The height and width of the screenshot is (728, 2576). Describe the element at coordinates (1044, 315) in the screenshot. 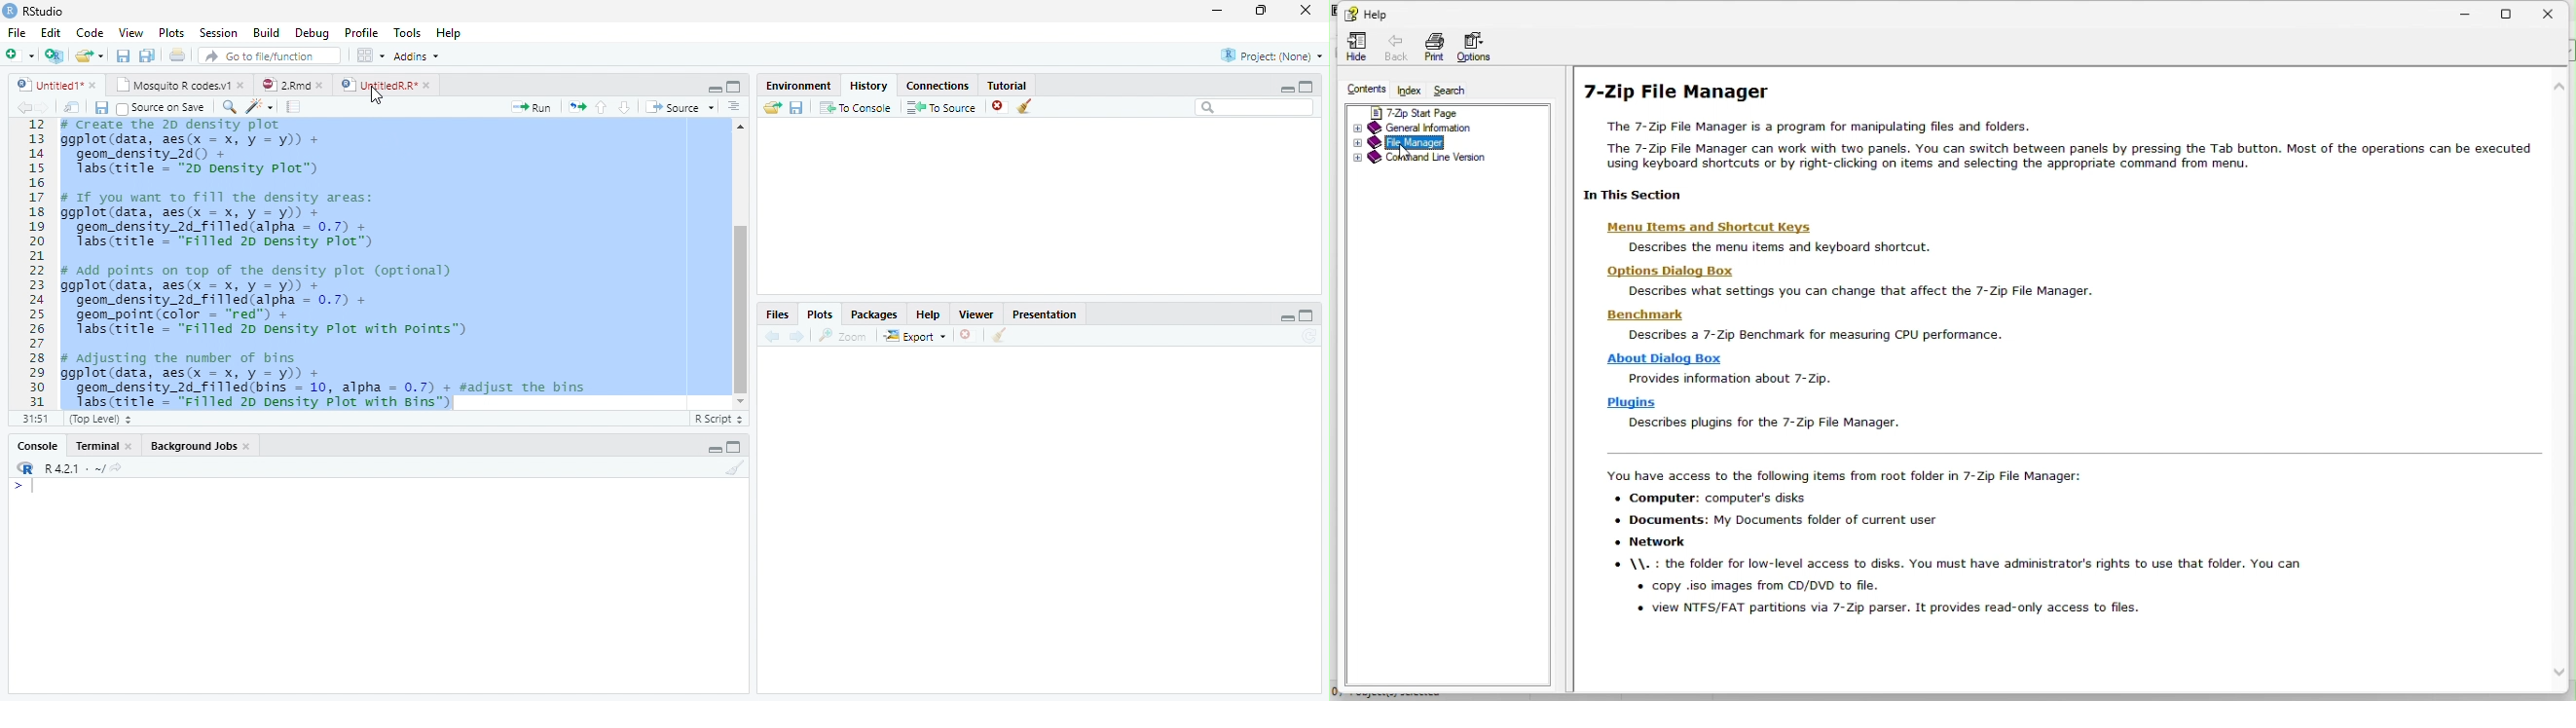

I see `Presentatior` at that location.